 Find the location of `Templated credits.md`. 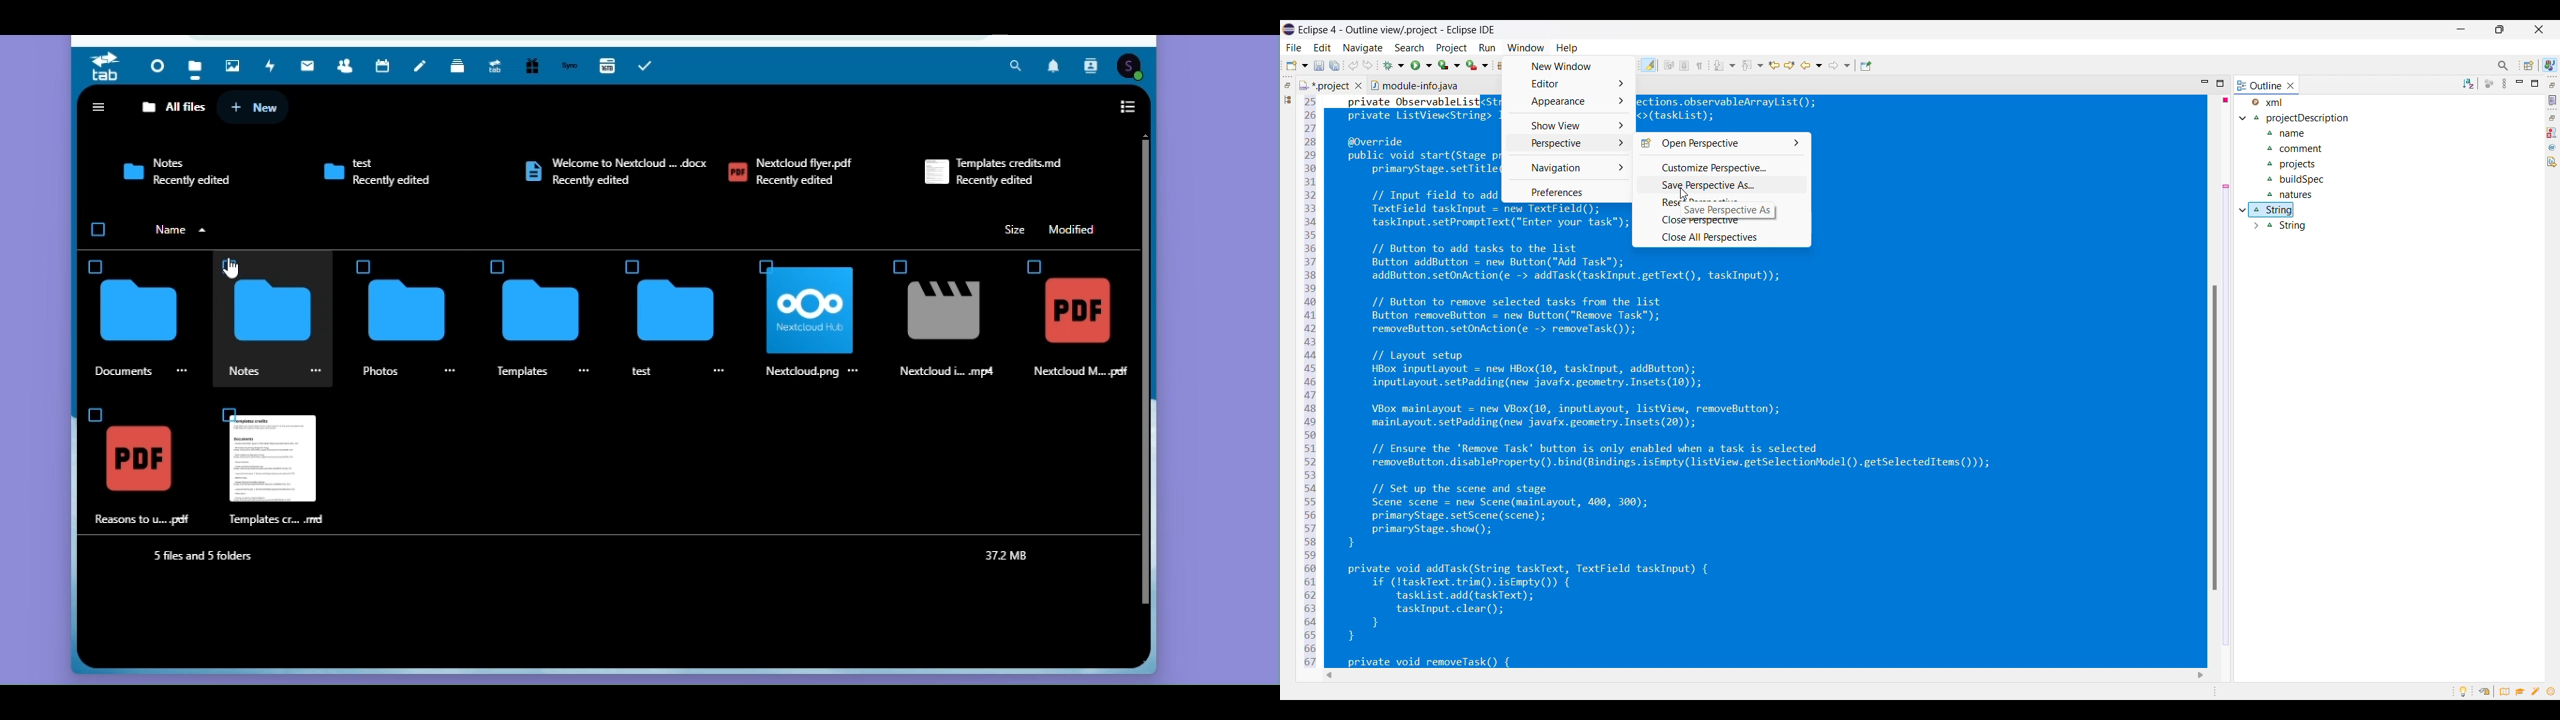

Templated credits.md is located at coordinates (1014, 163).